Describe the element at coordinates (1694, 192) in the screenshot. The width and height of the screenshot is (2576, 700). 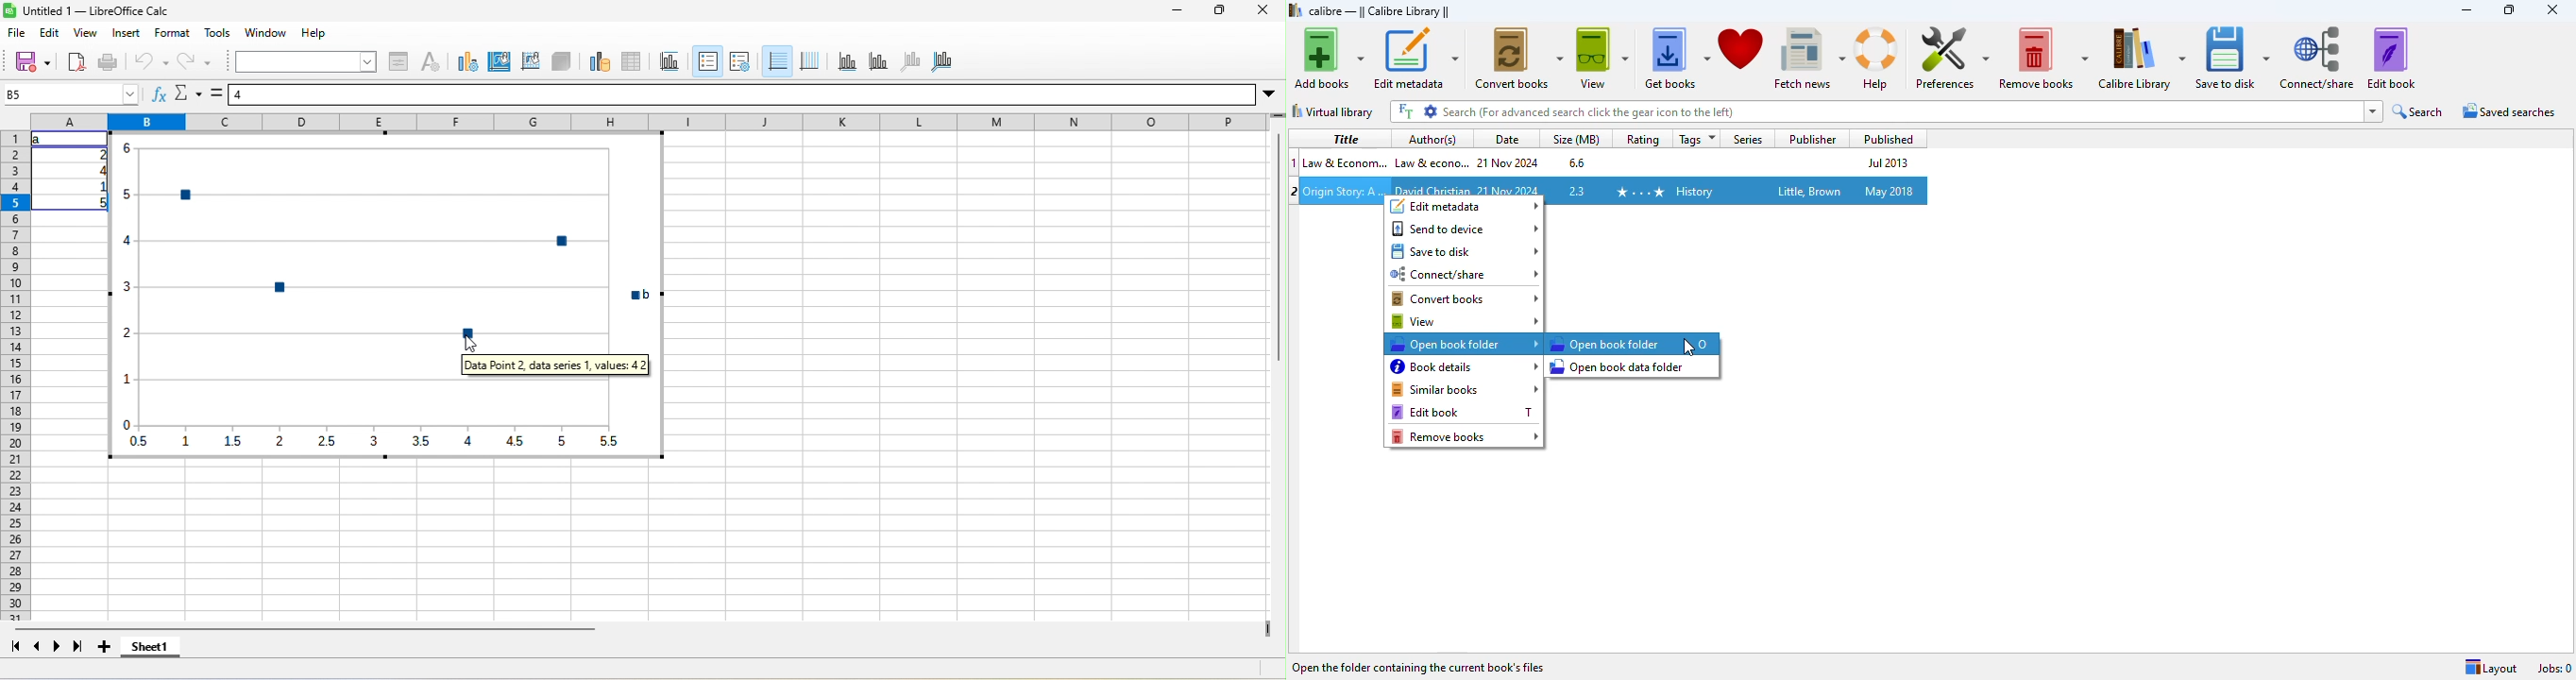
I see `history` at that location.